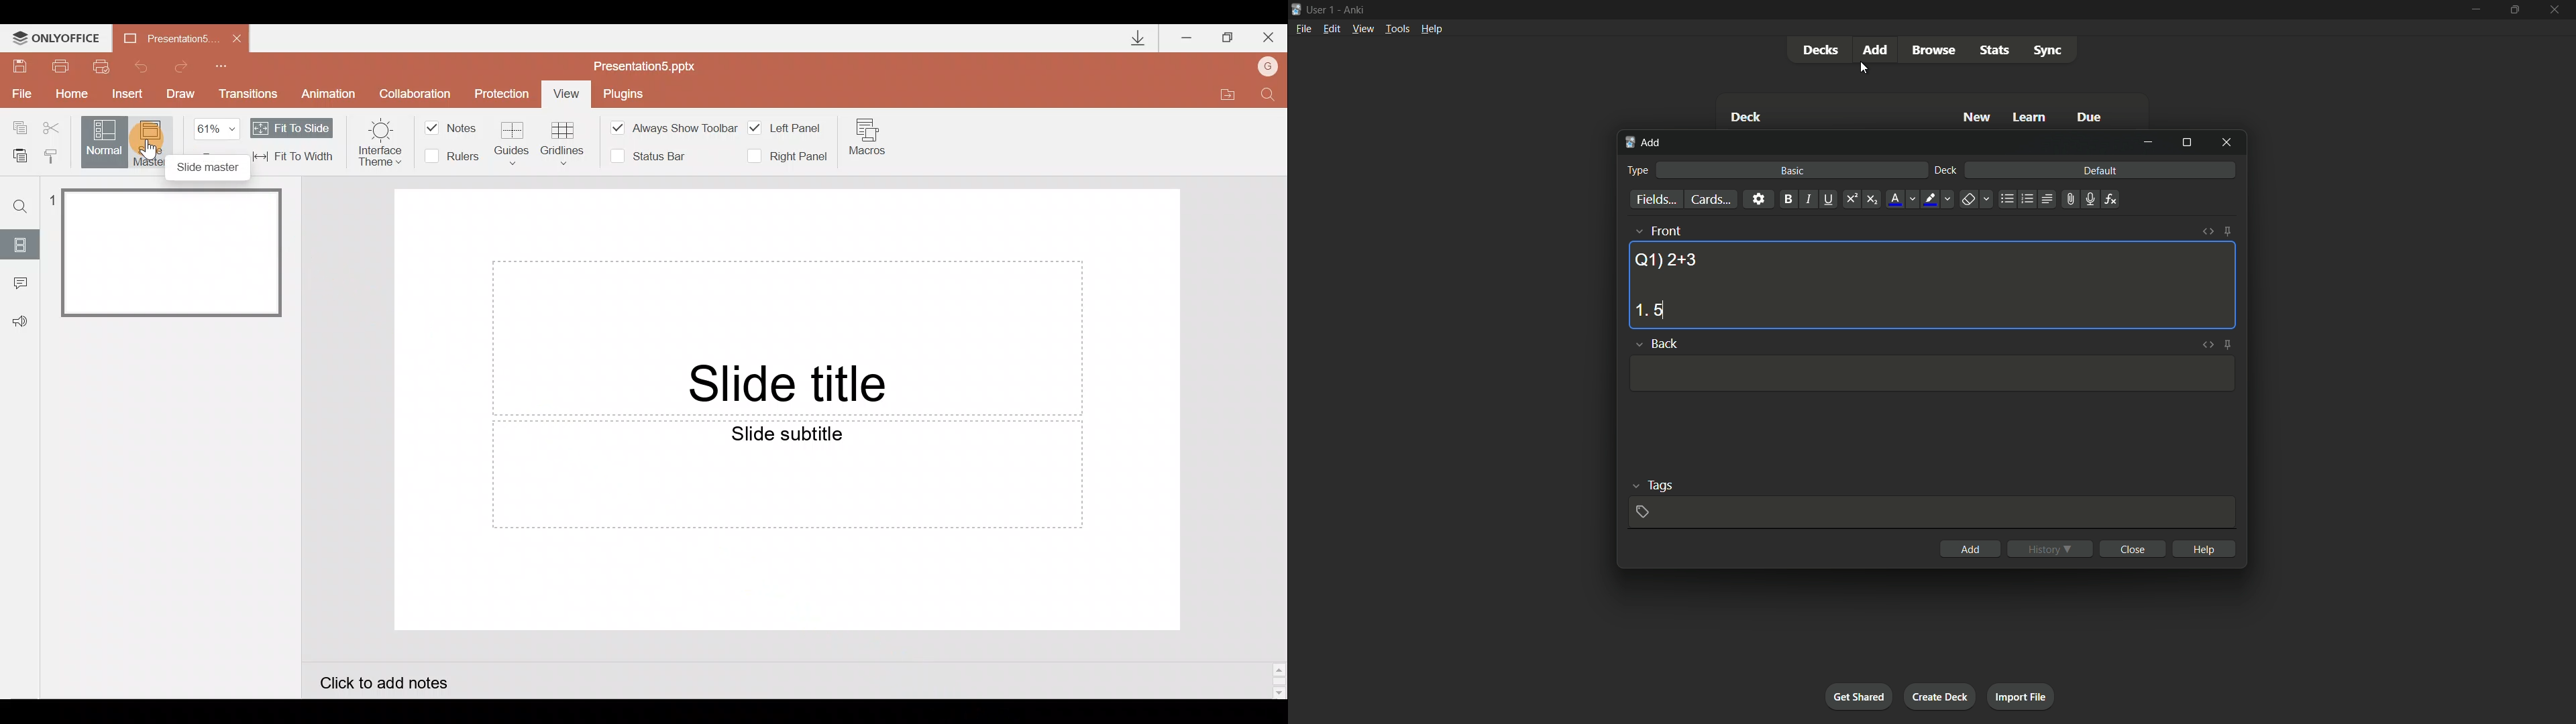 The width and height of the screenshot is (2576, 728). I want to click on Document name, so click(160, 38).